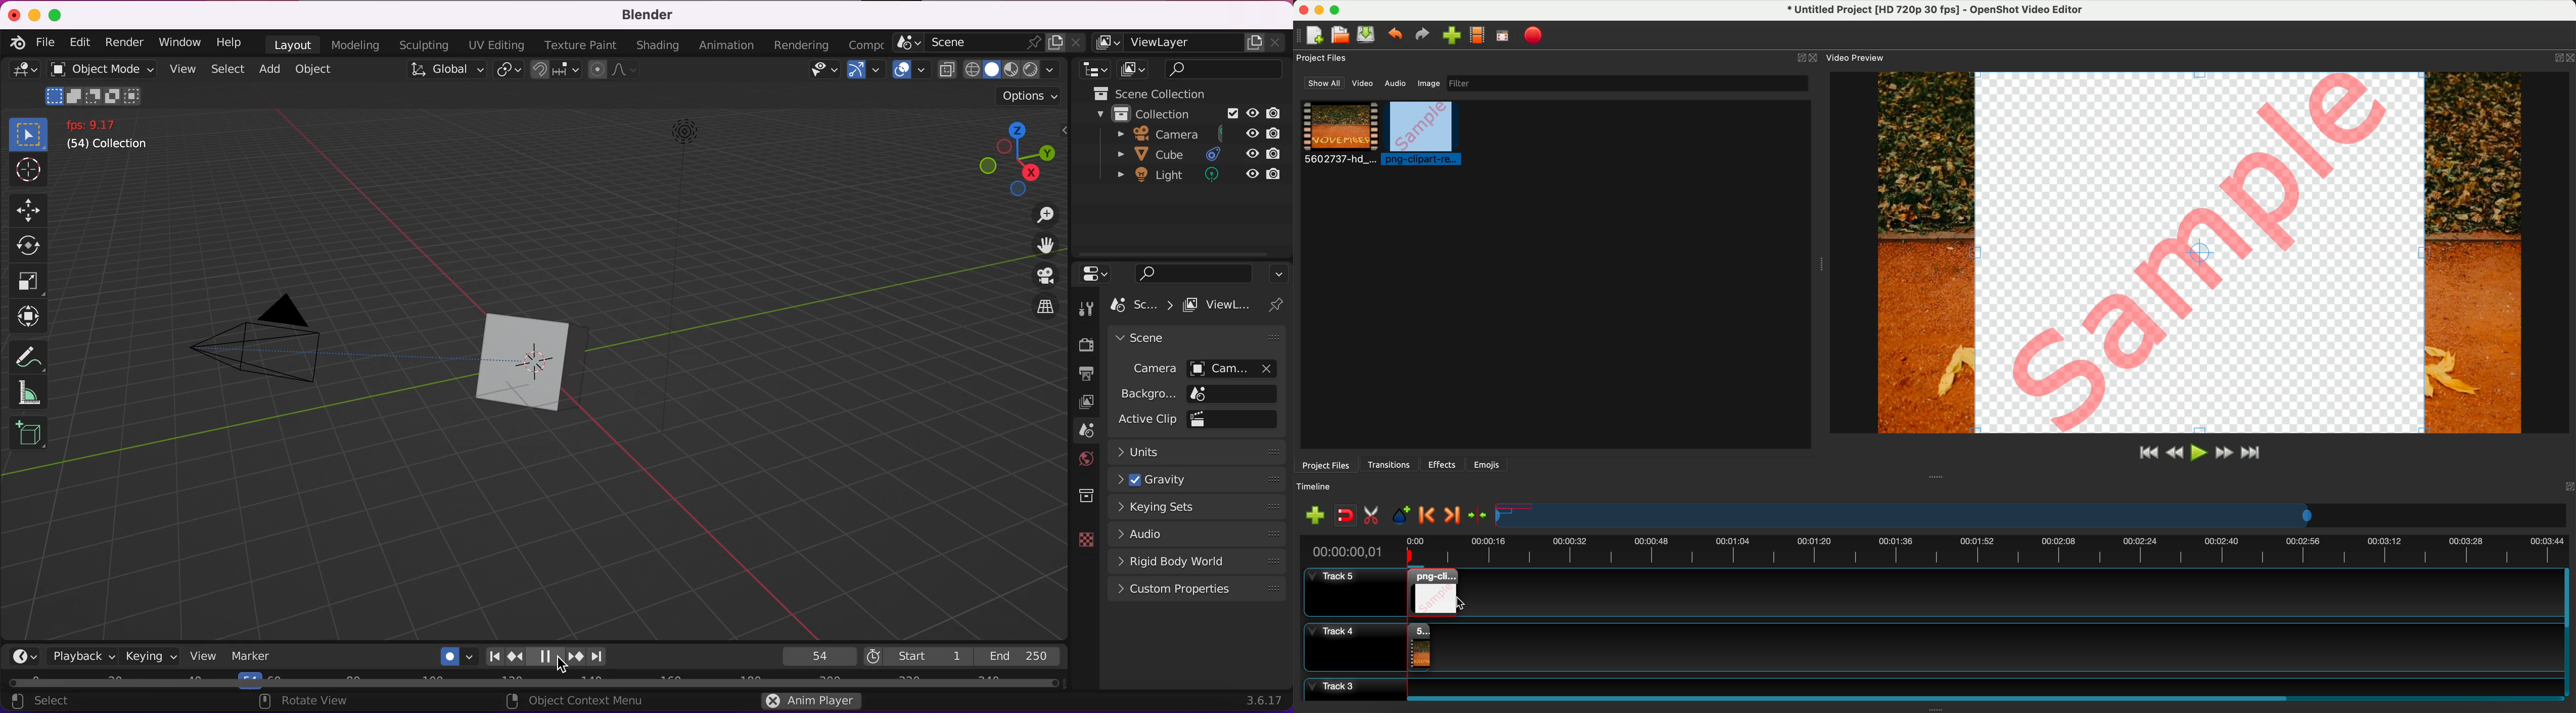 This screenshot has width=2576, height=728. What do you see at coordinates (984, 43) in the screenshot?
I see `scene` at bounding box center [984, 43].